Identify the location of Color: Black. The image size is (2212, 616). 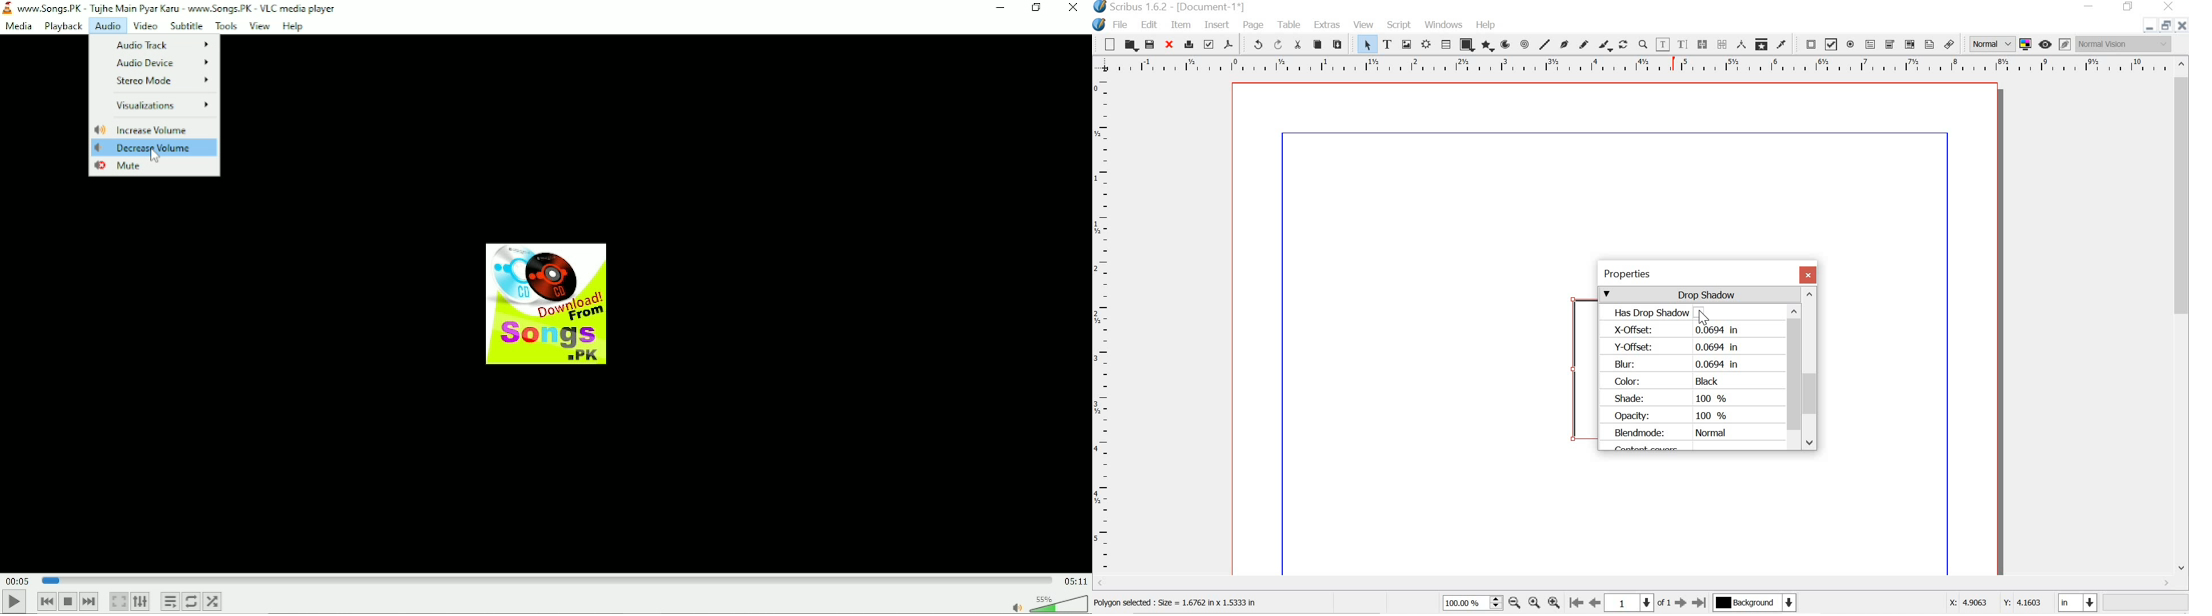
(1669, 381).